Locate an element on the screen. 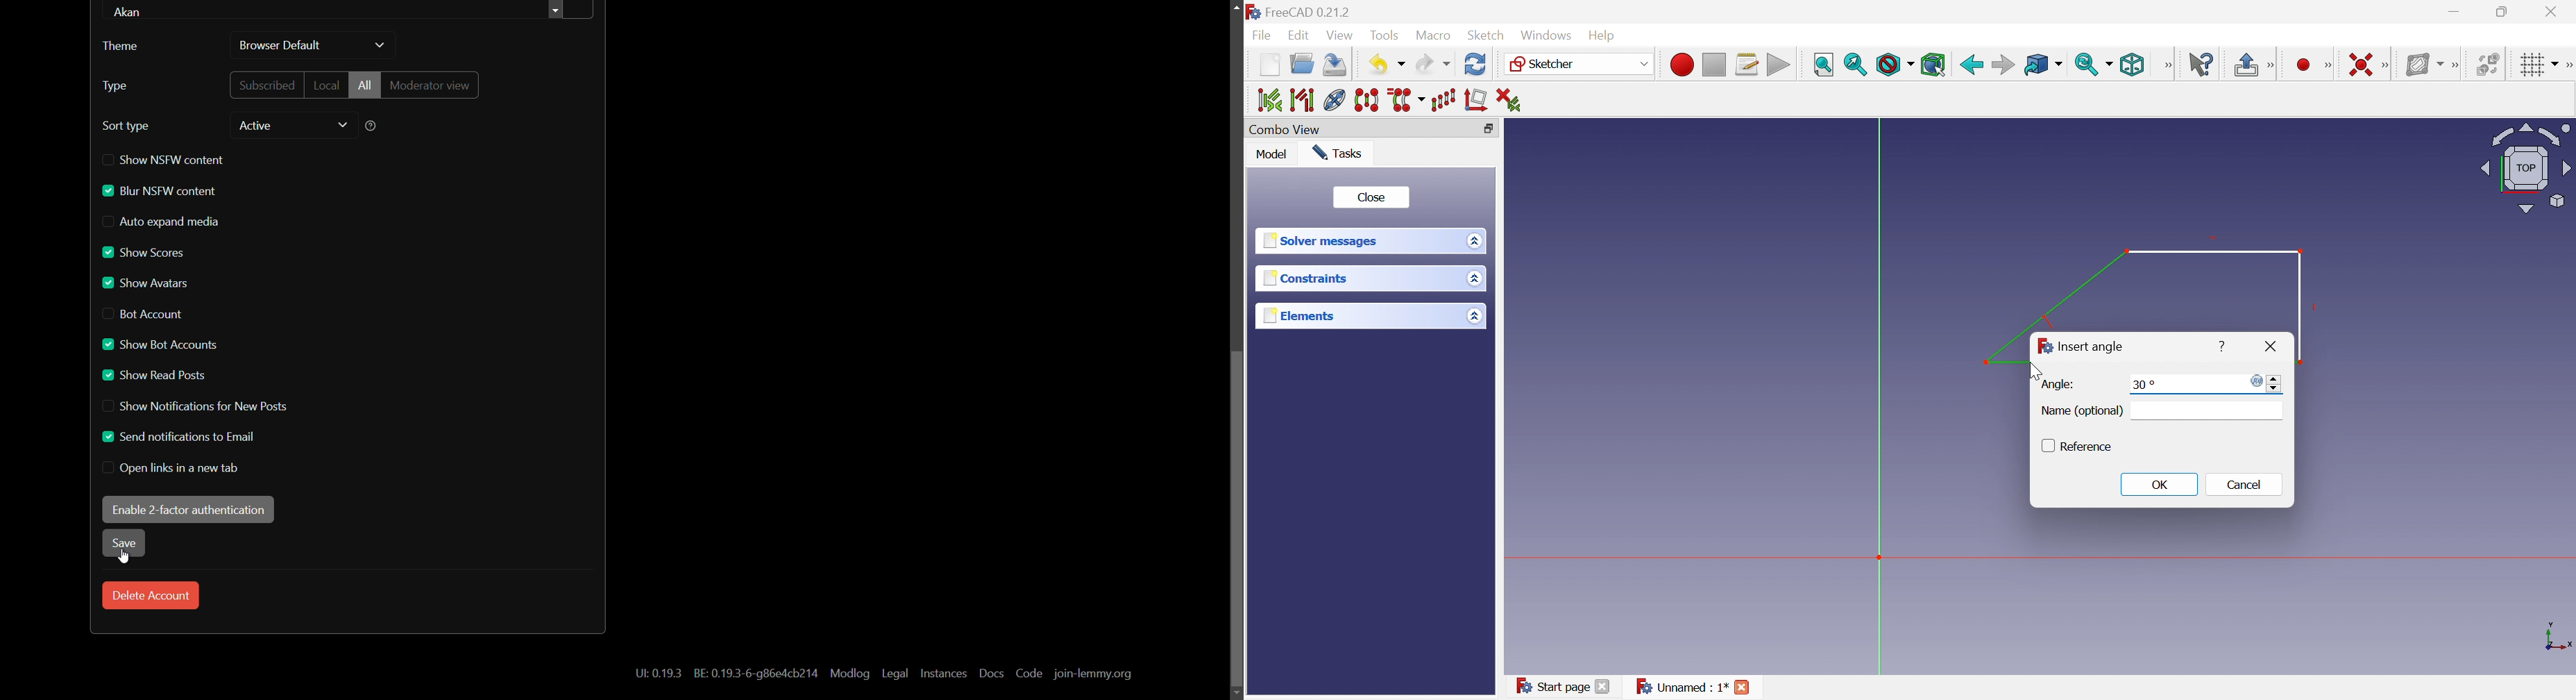 The height and width of the screenshot is (700, 2576). Decrease is located at coordinates (2277, 390).